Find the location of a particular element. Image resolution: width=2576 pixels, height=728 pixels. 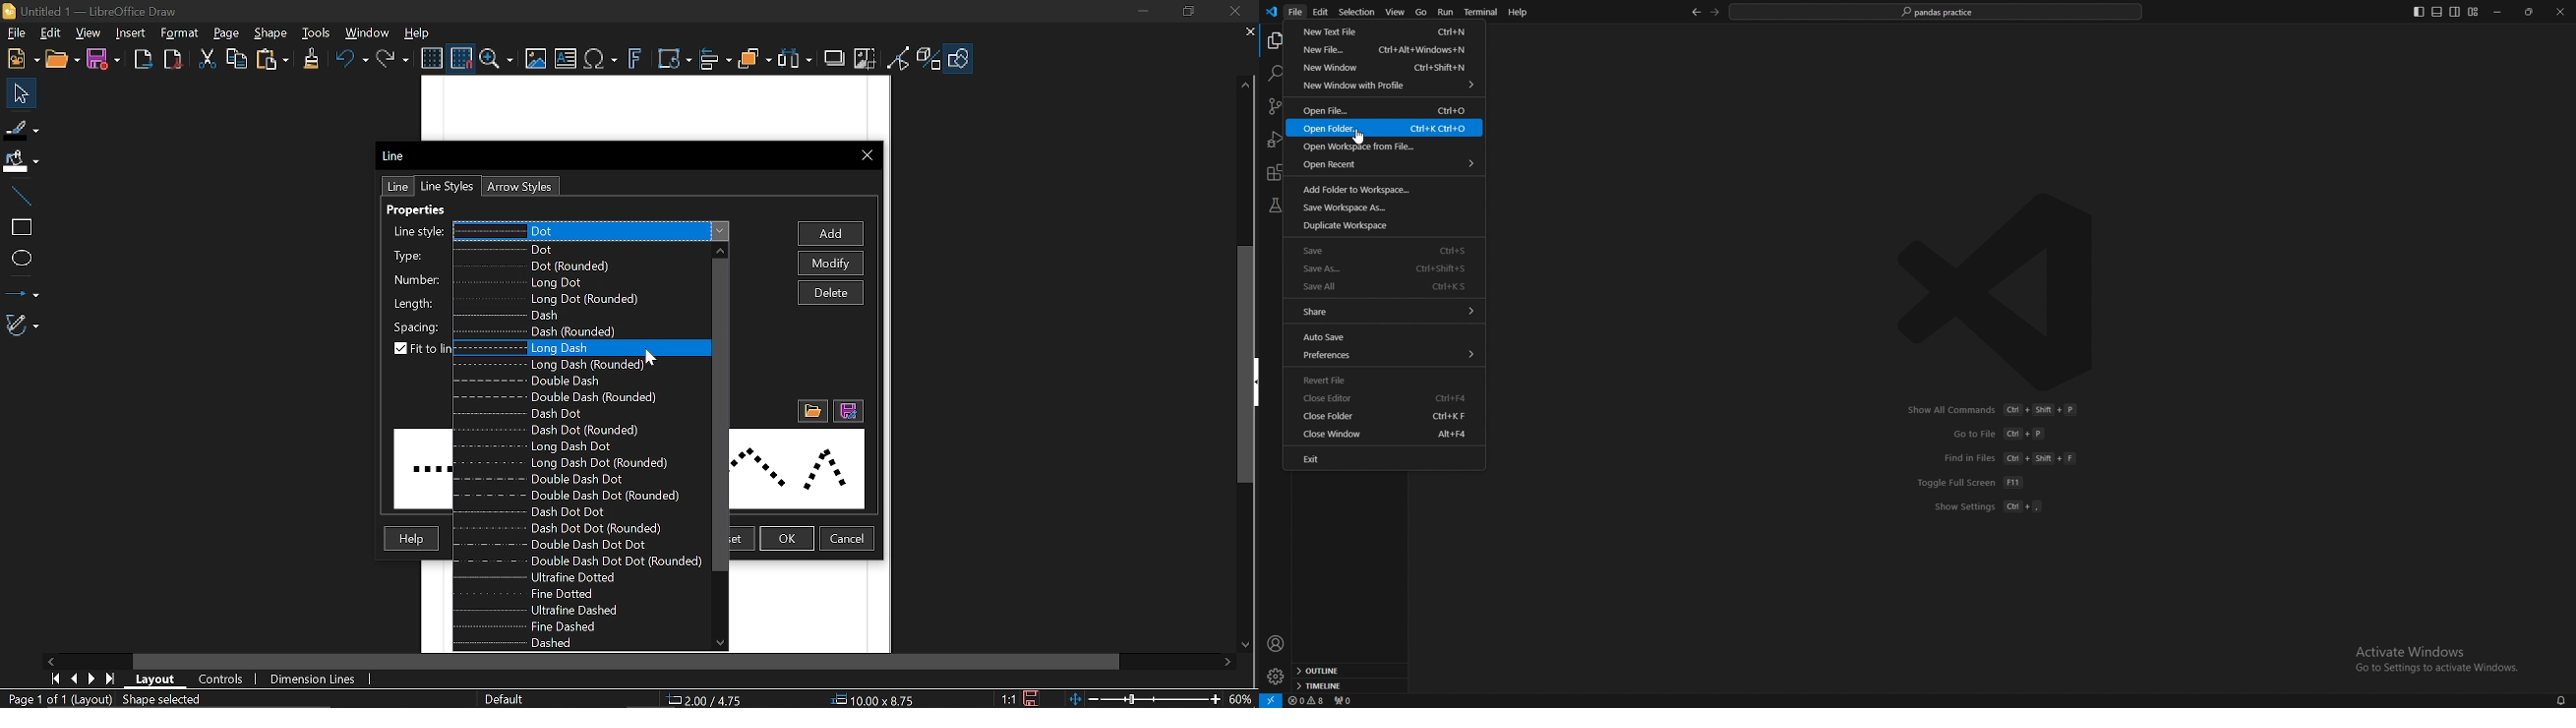

cursor is located at coordinates (654, 357).